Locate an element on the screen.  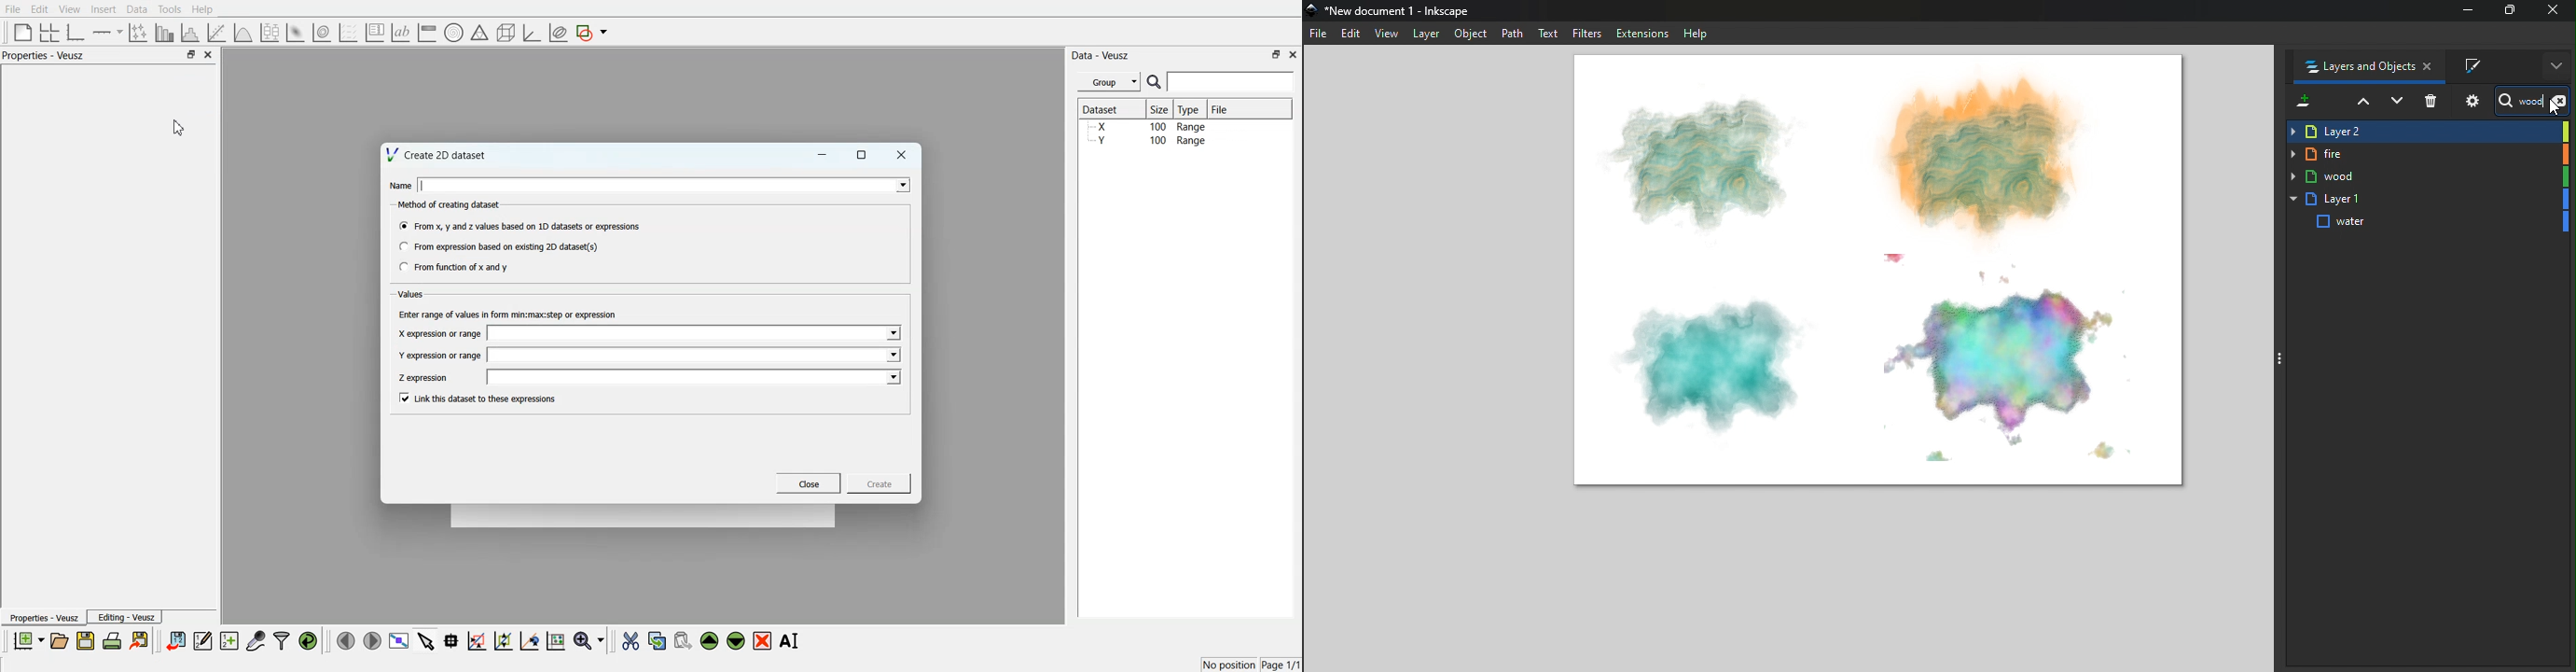
Print the document is located at coordinates (111, 640).